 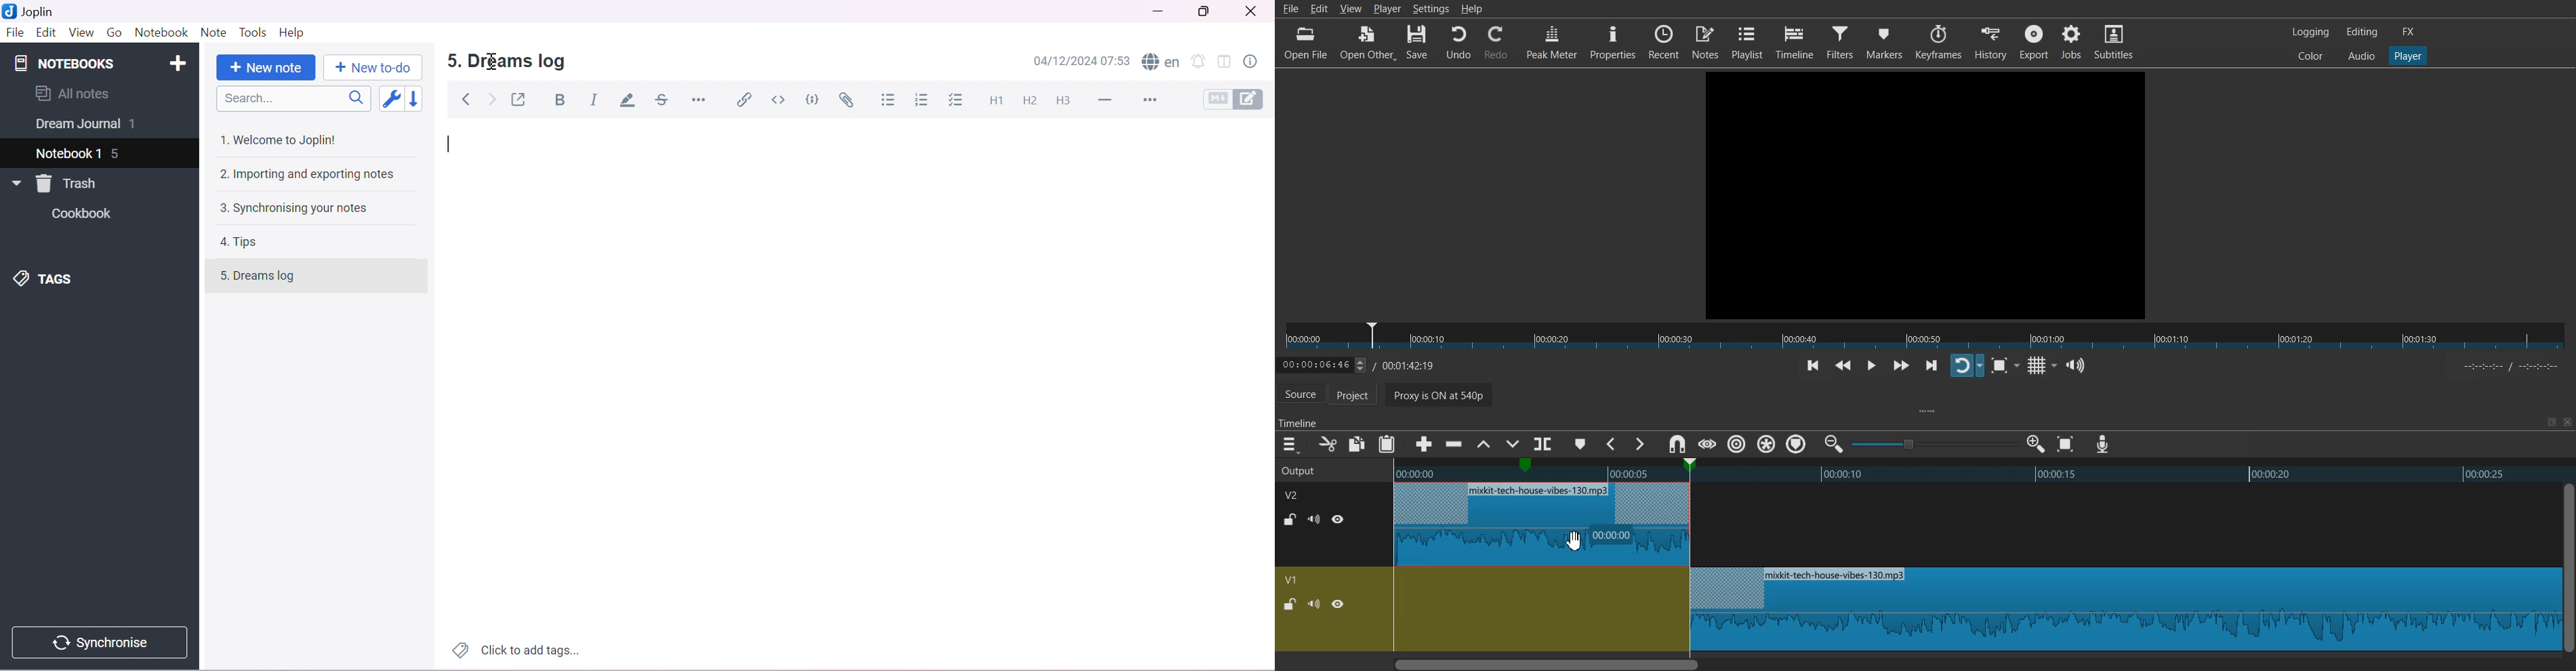 I want to click on Dreams log, so click(x=519, y=62).